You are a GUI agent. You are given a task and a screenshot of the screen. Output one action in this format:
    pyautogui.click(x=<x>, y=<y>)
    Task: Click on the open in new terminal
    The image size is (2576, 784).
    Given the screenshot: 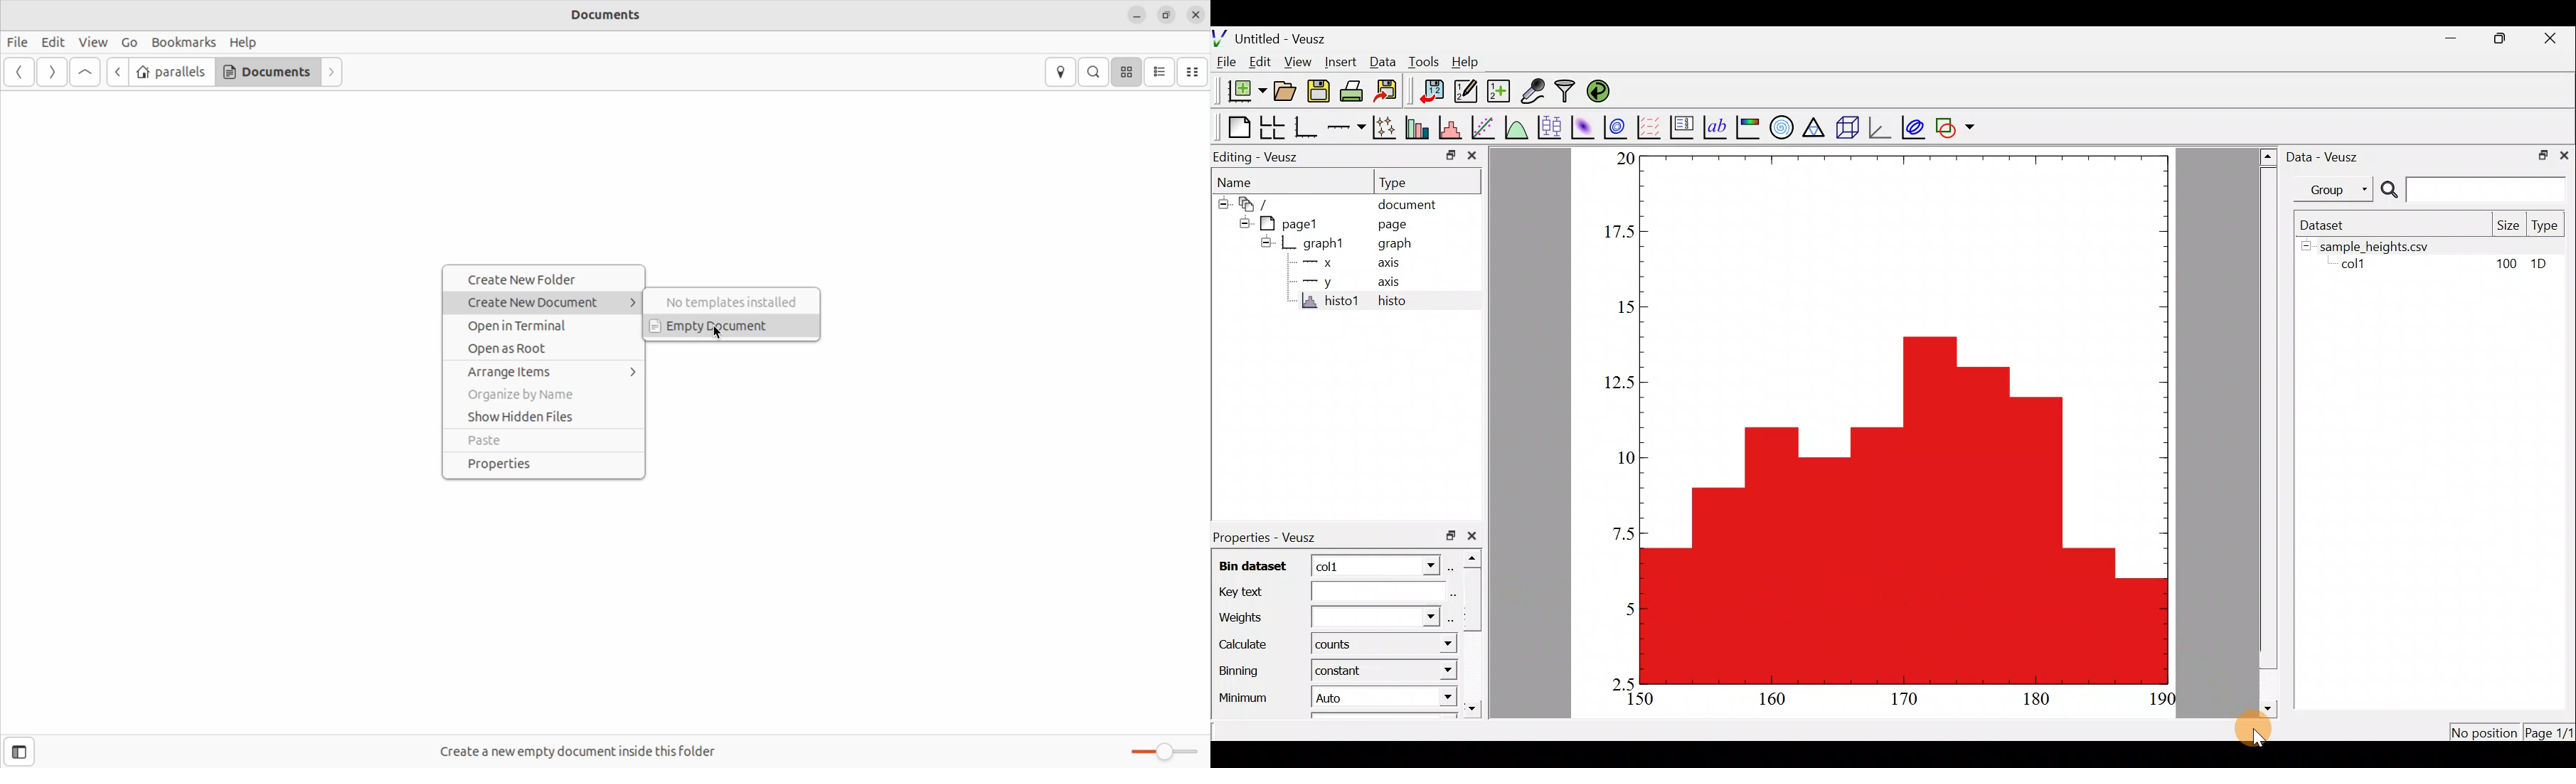 What is the action you would take?
    pyautogui.click(x=549, y=323)
    